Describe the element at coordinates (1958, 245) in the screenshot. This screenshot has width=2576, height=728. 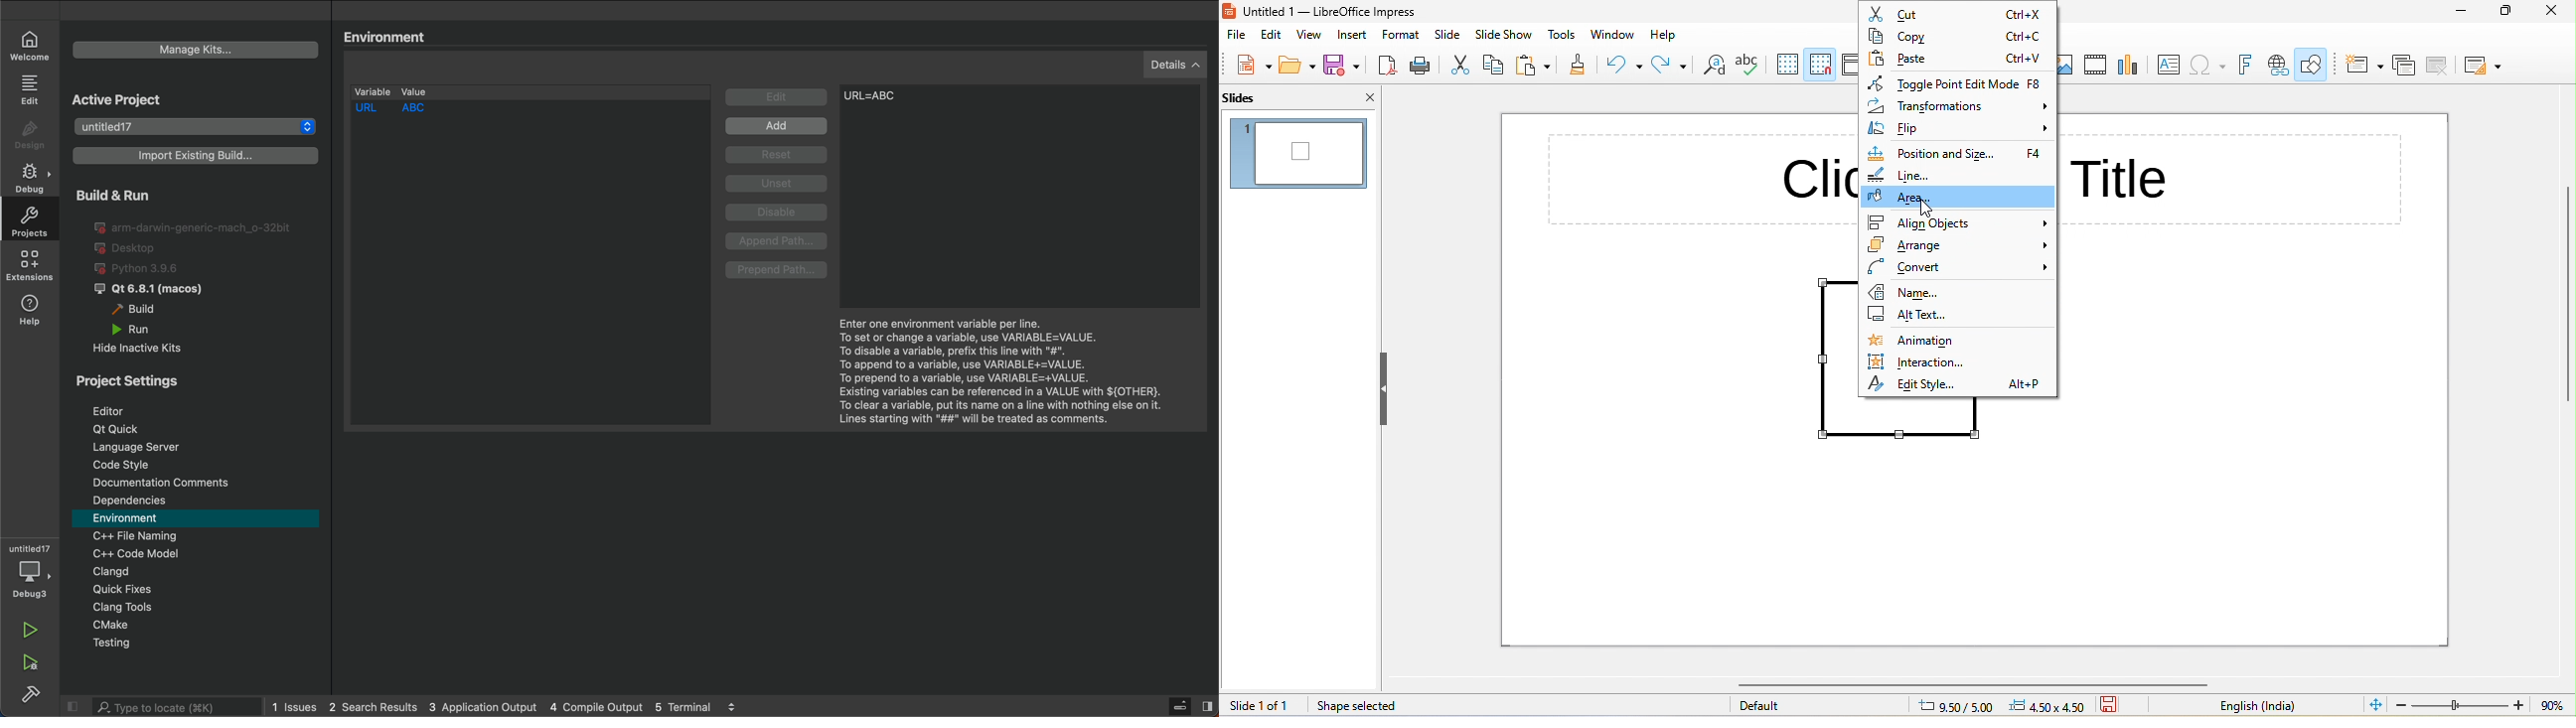
I see `arrange` at that location.